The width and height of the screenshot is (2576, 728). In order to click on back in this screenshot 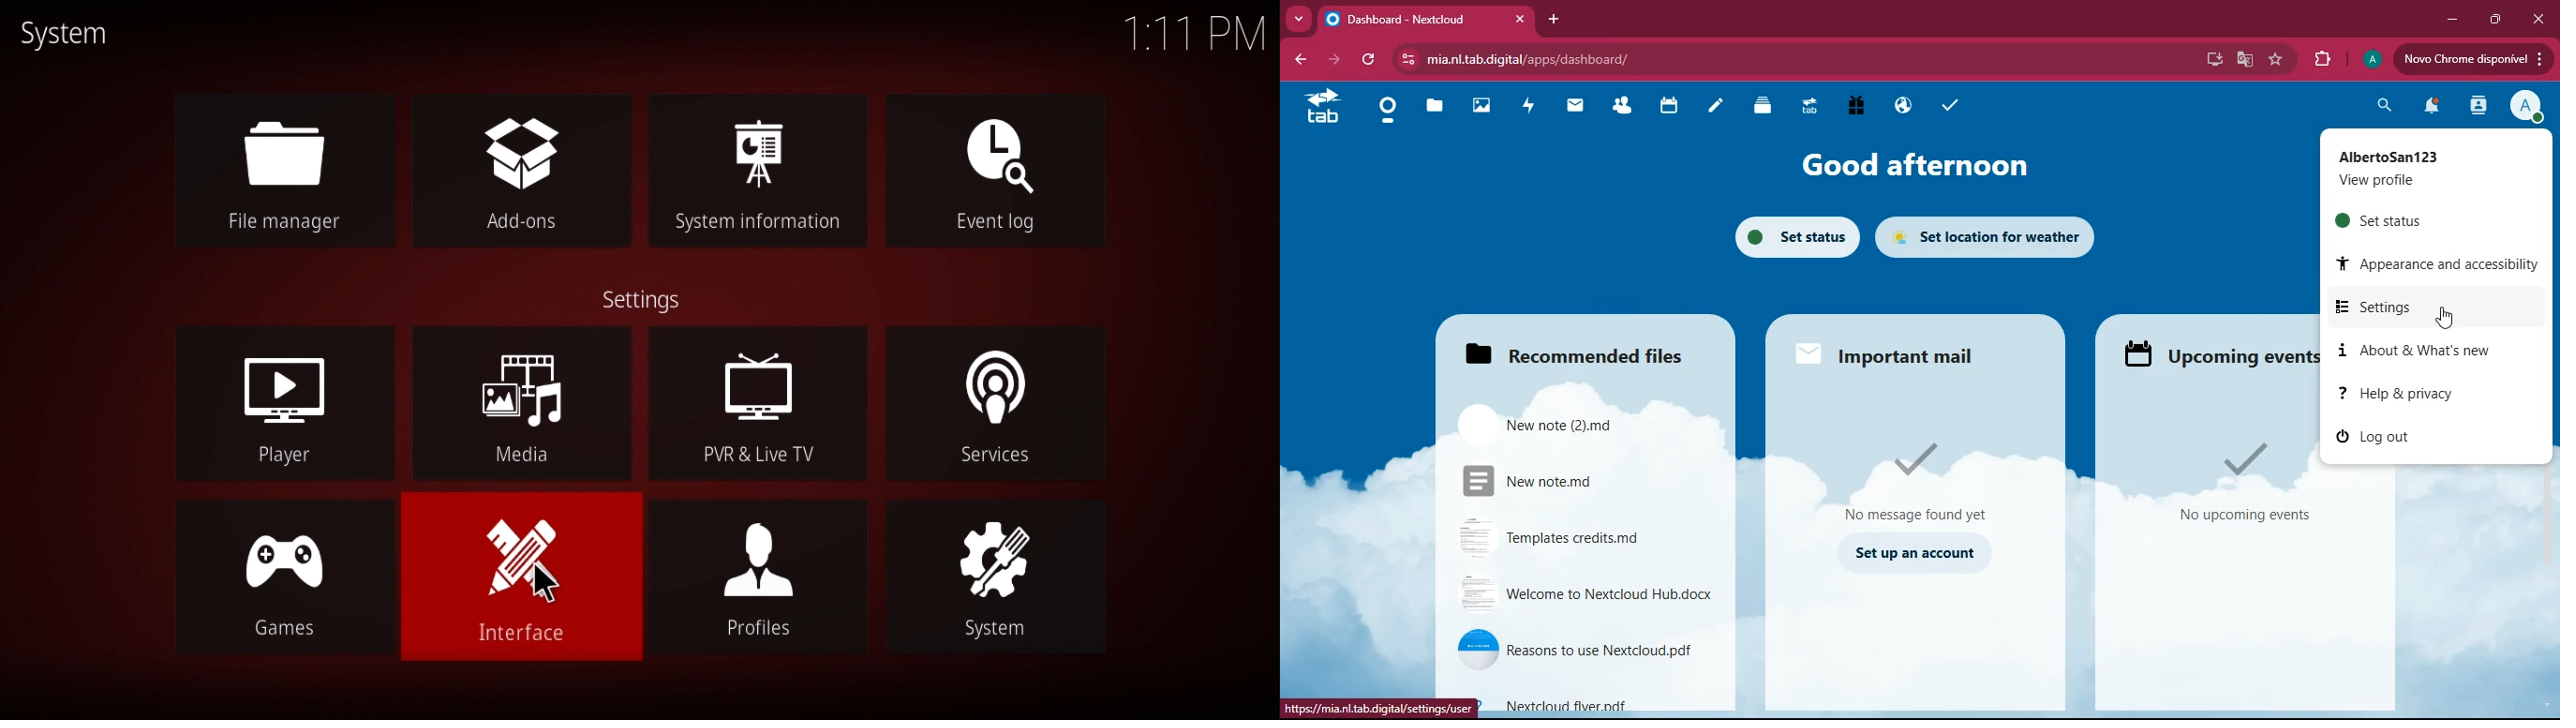, I will do `click(1299, 61)`.